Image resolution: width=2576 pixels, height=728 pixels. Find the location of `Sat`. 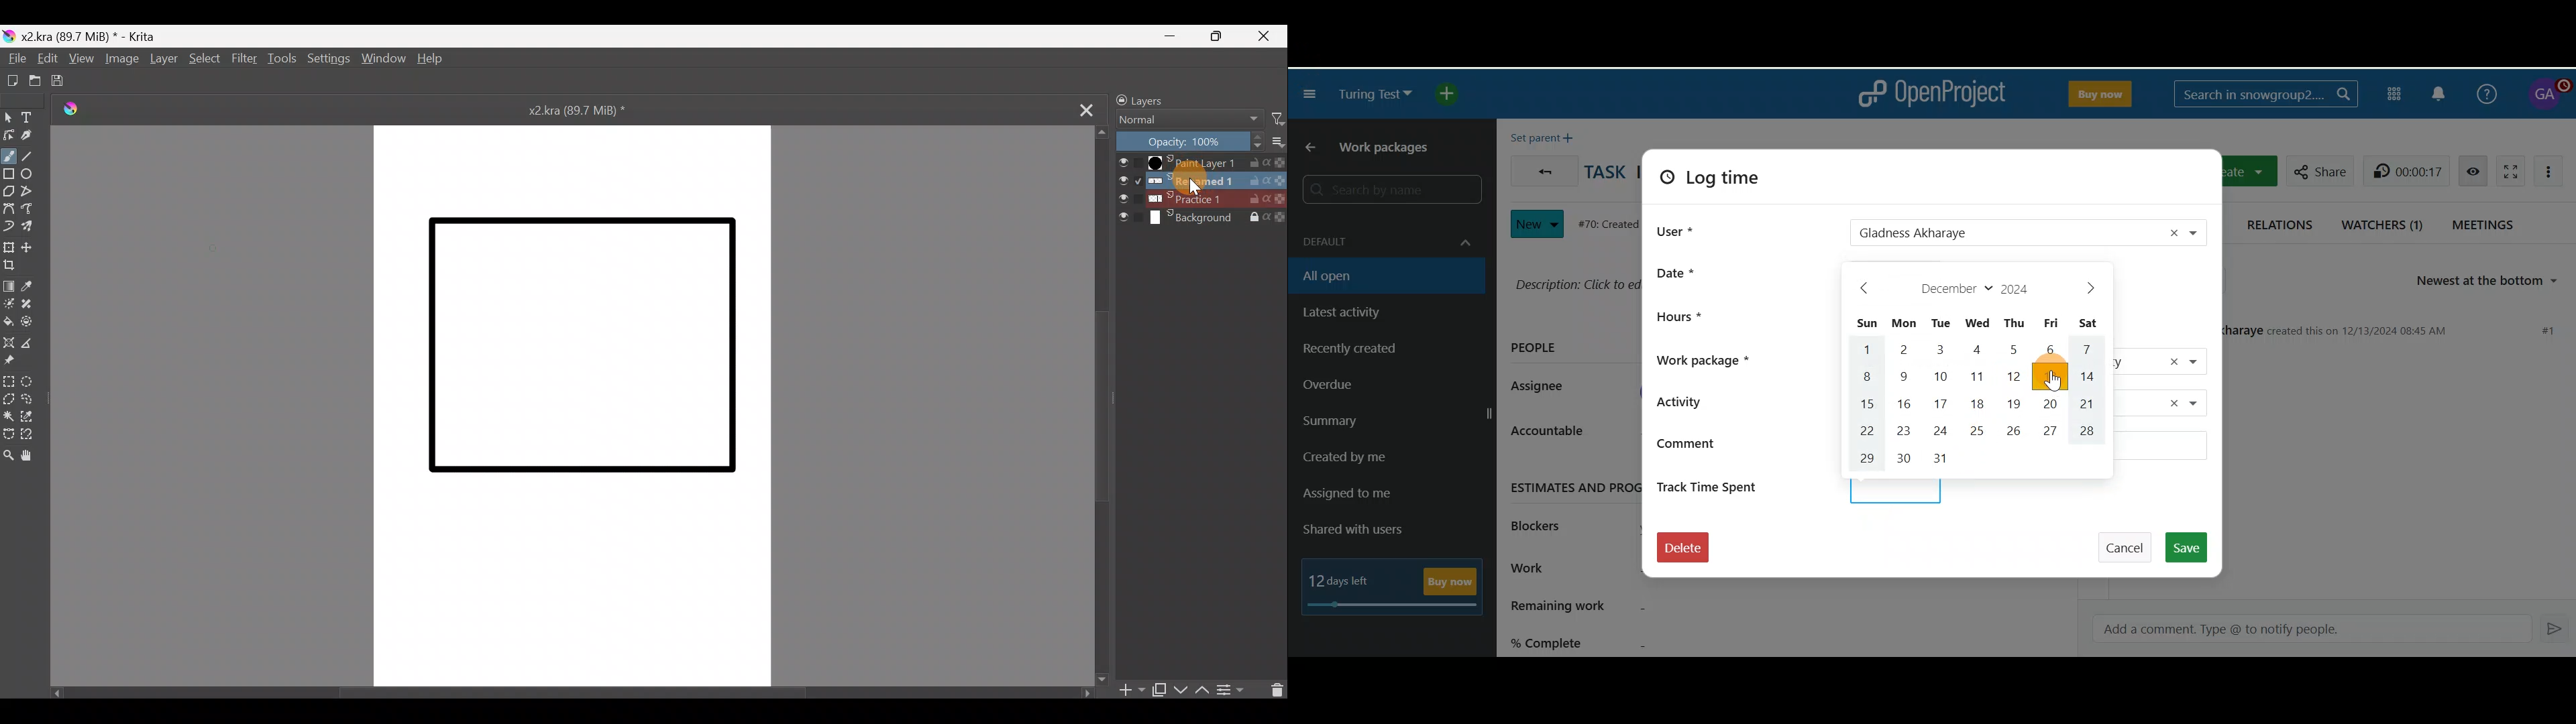

Sat is located at coordinates (2092, 324).